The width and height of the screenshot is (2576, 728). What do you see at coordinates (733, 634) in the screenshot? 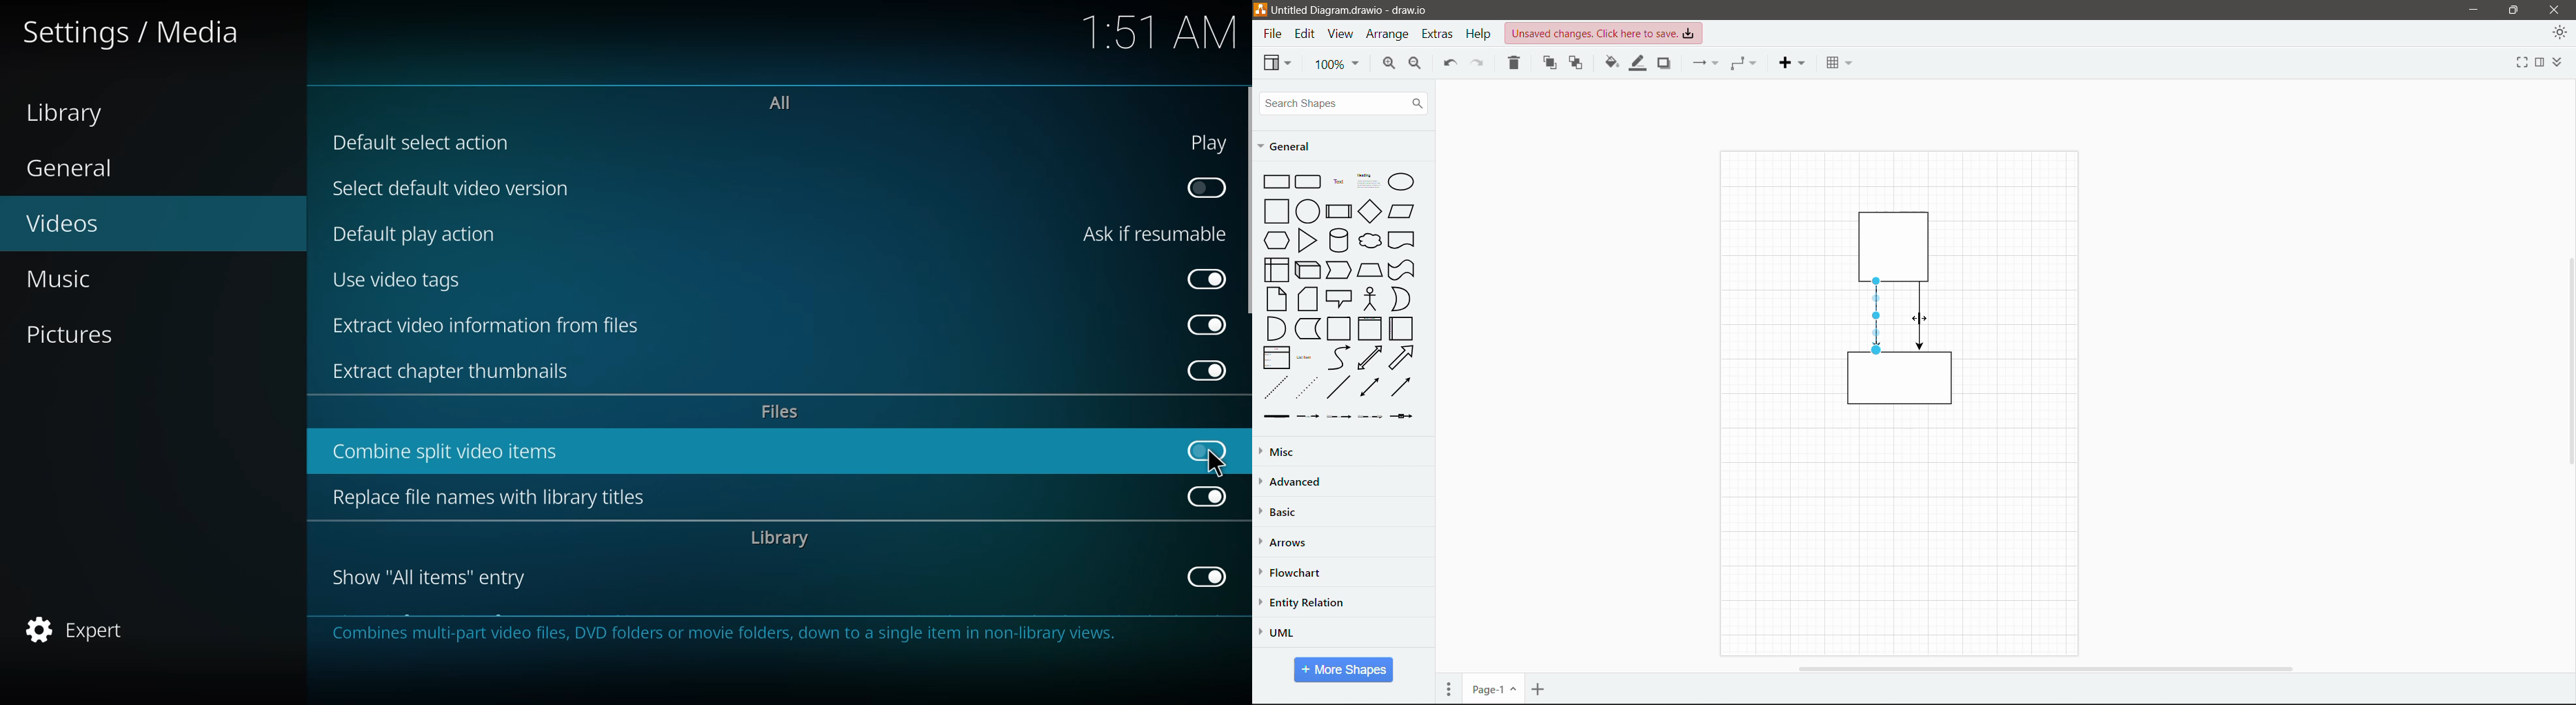
I see `info` at bounding box center [733, 634].